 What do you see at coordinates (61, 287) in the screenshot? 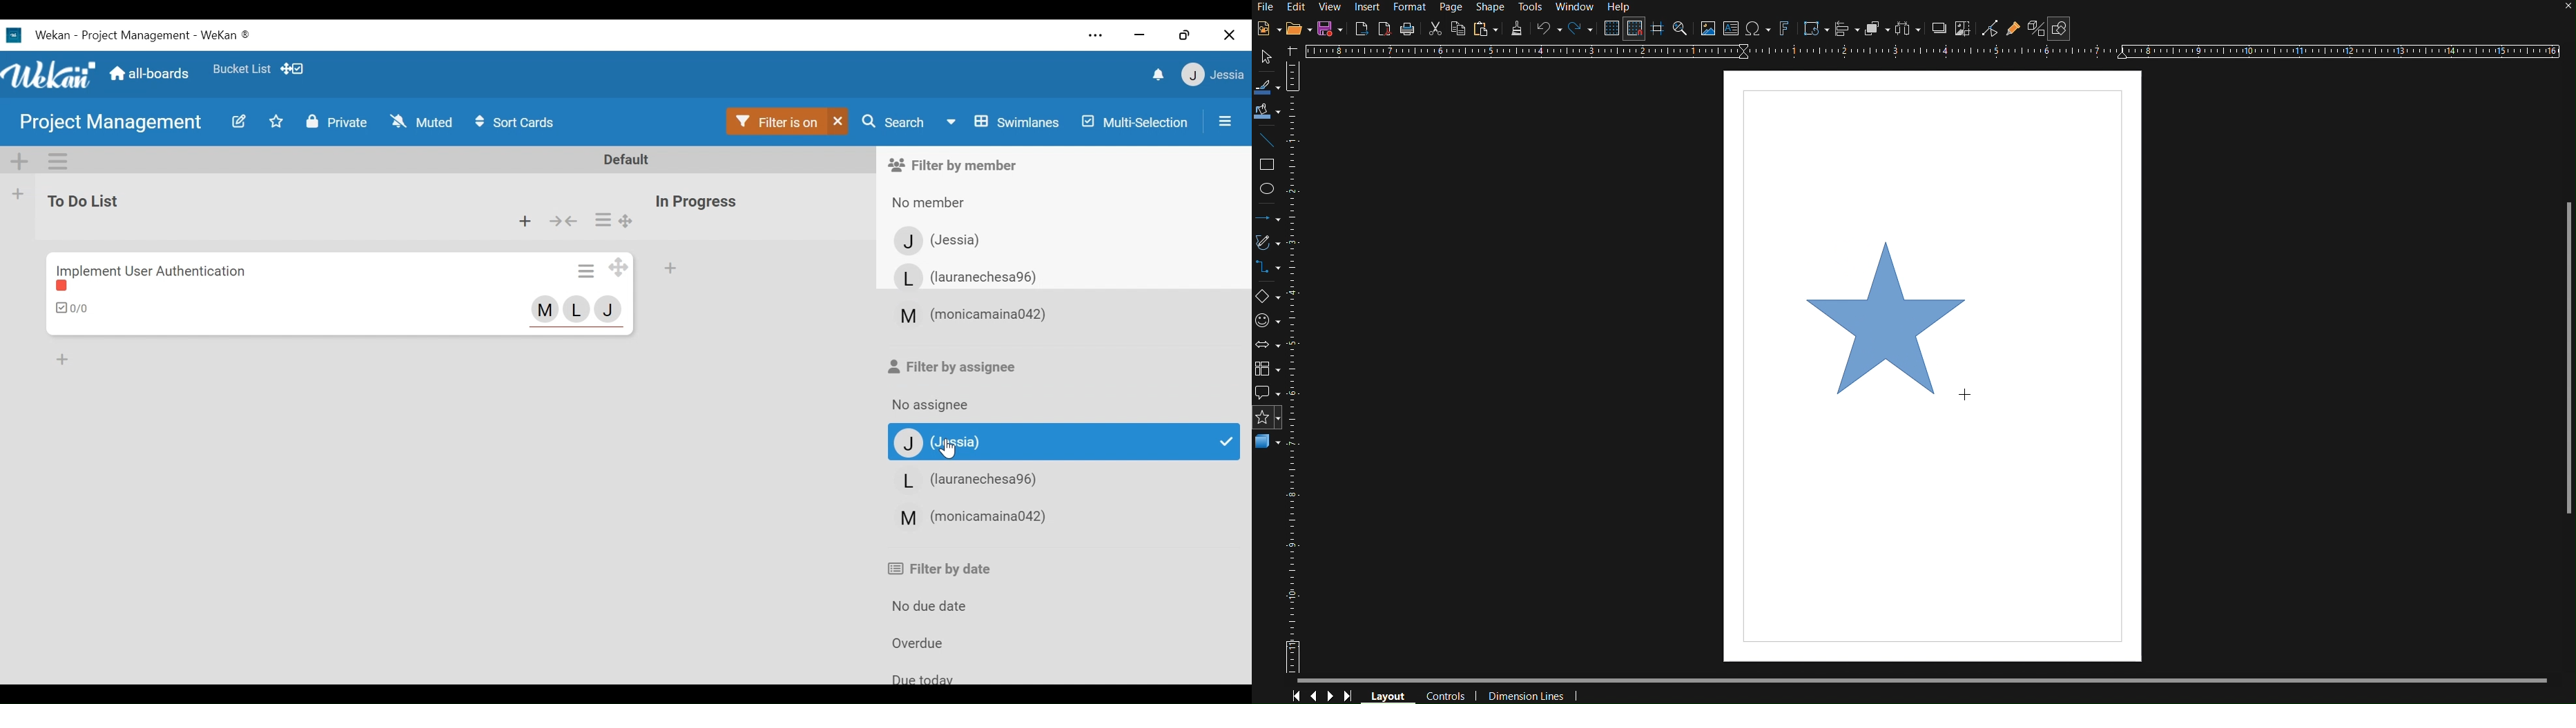
I see `label` at bounding box center [61, 287].